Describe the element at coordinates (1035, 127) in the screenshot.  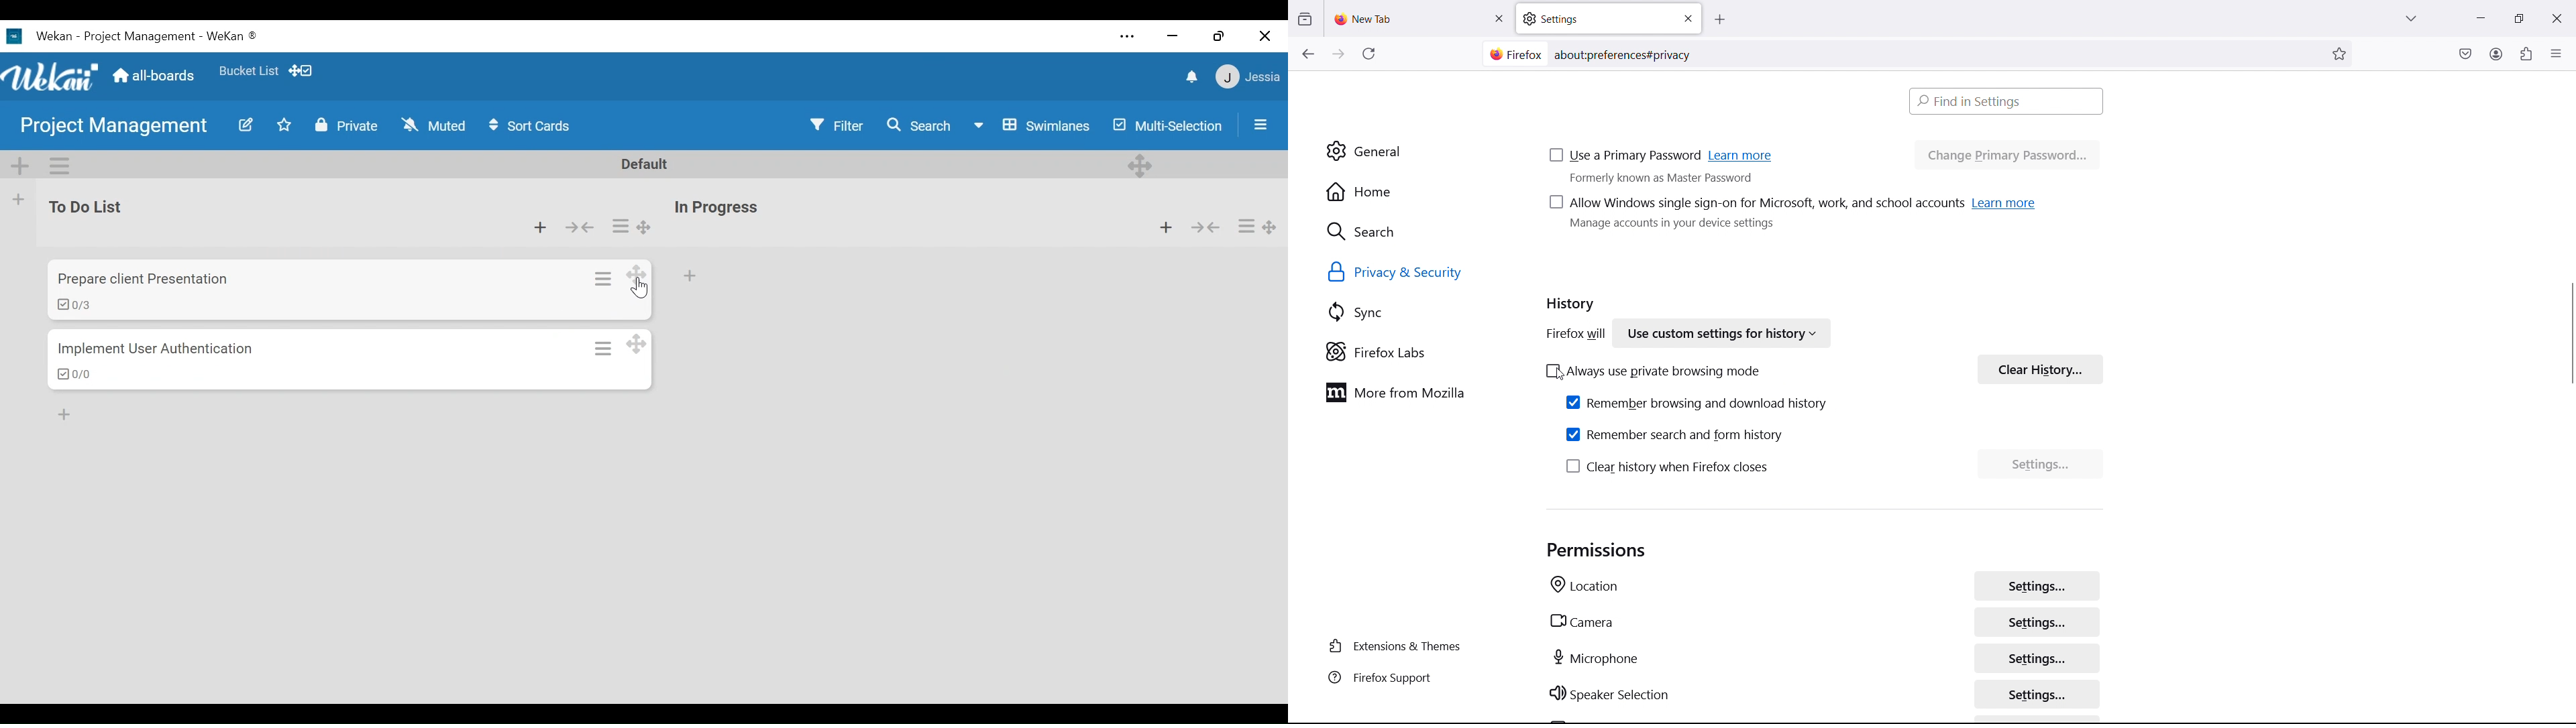
I see `Board View` at that location.